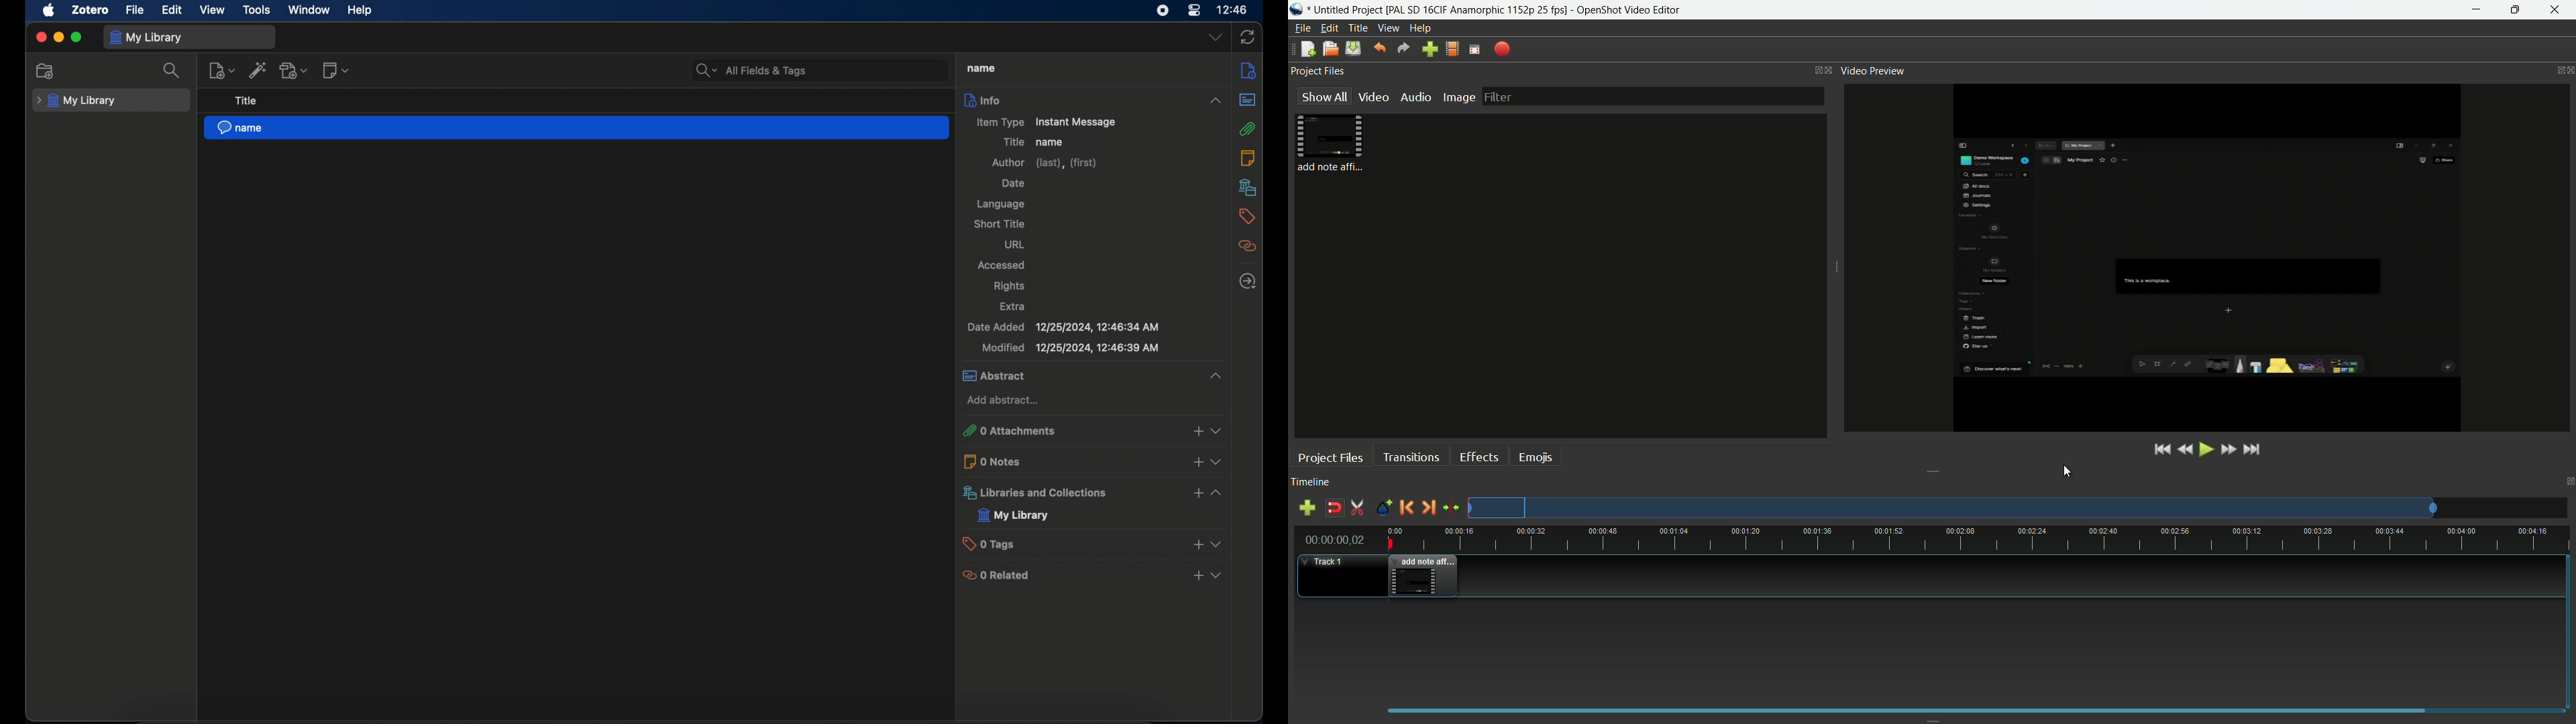 The image size is (2576, 728). Describe the element at coordinates (245, 101) in the screenshot. I see `title` at that location.